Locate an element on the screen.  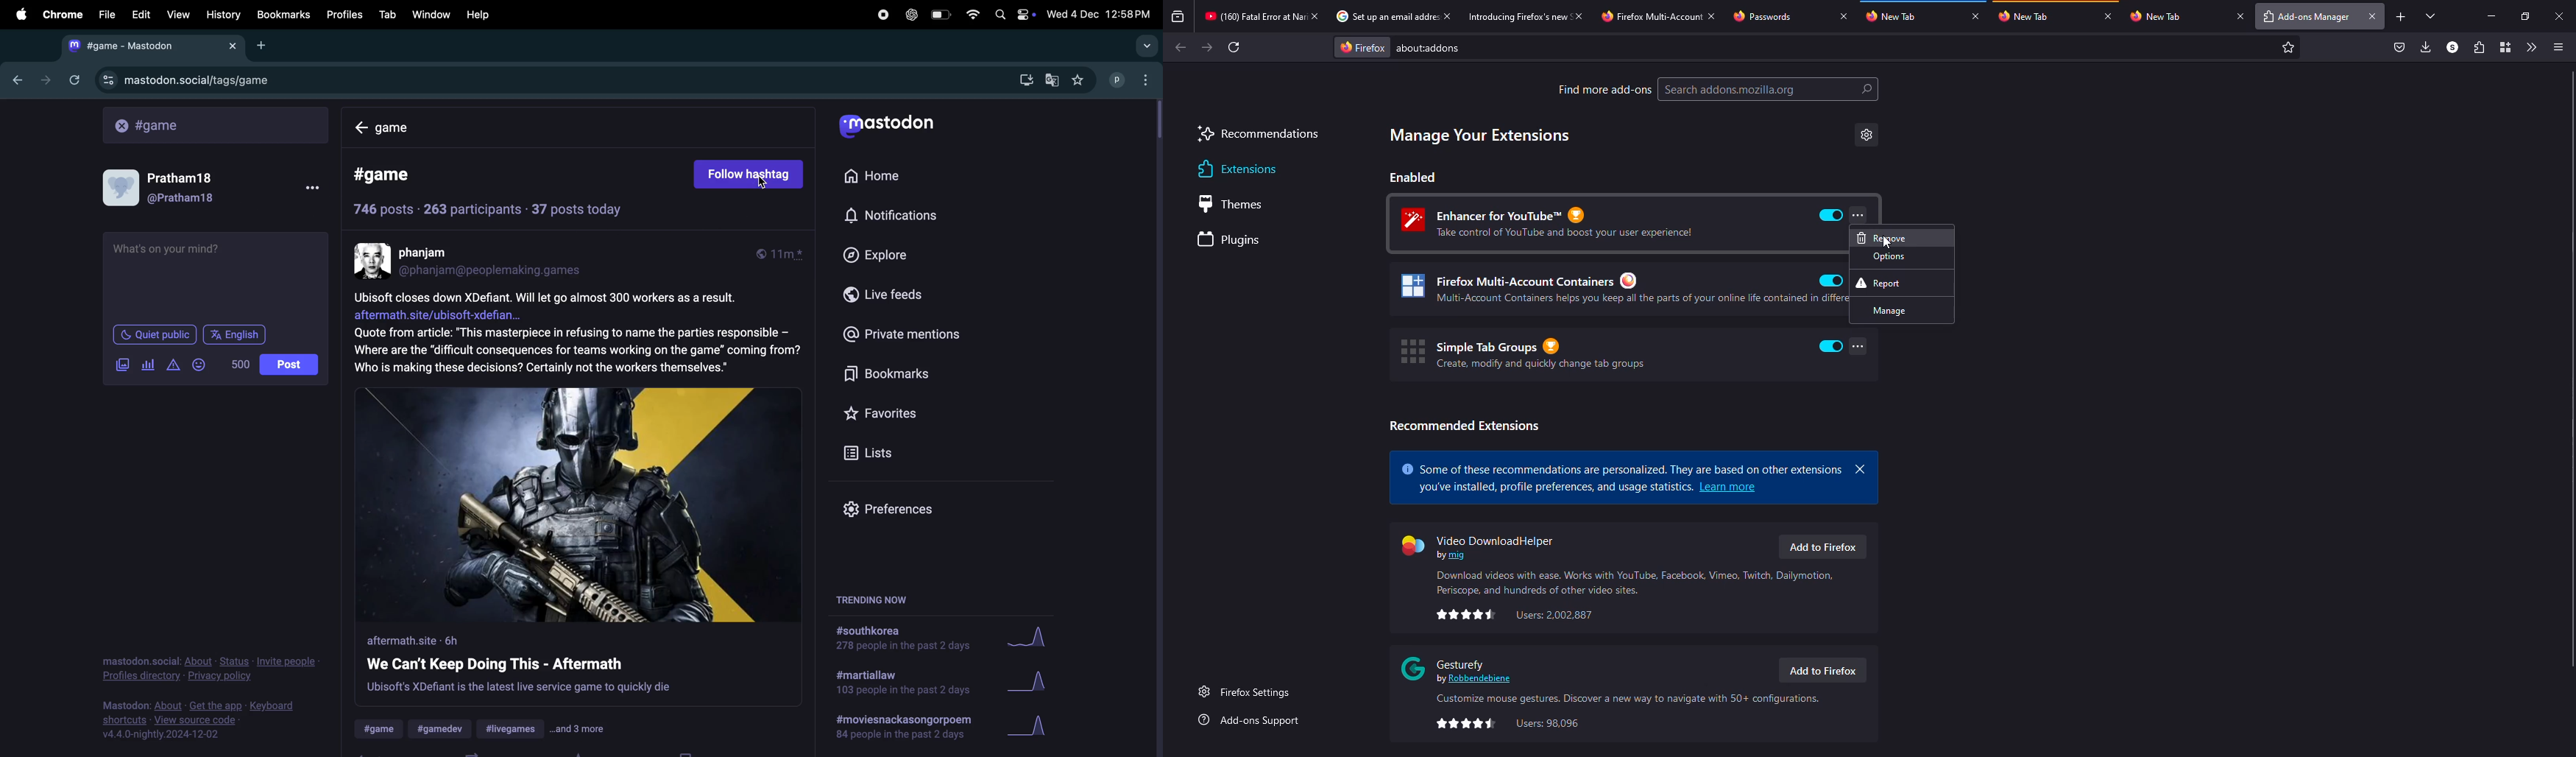
themes is located at coordinates (1236, 204).